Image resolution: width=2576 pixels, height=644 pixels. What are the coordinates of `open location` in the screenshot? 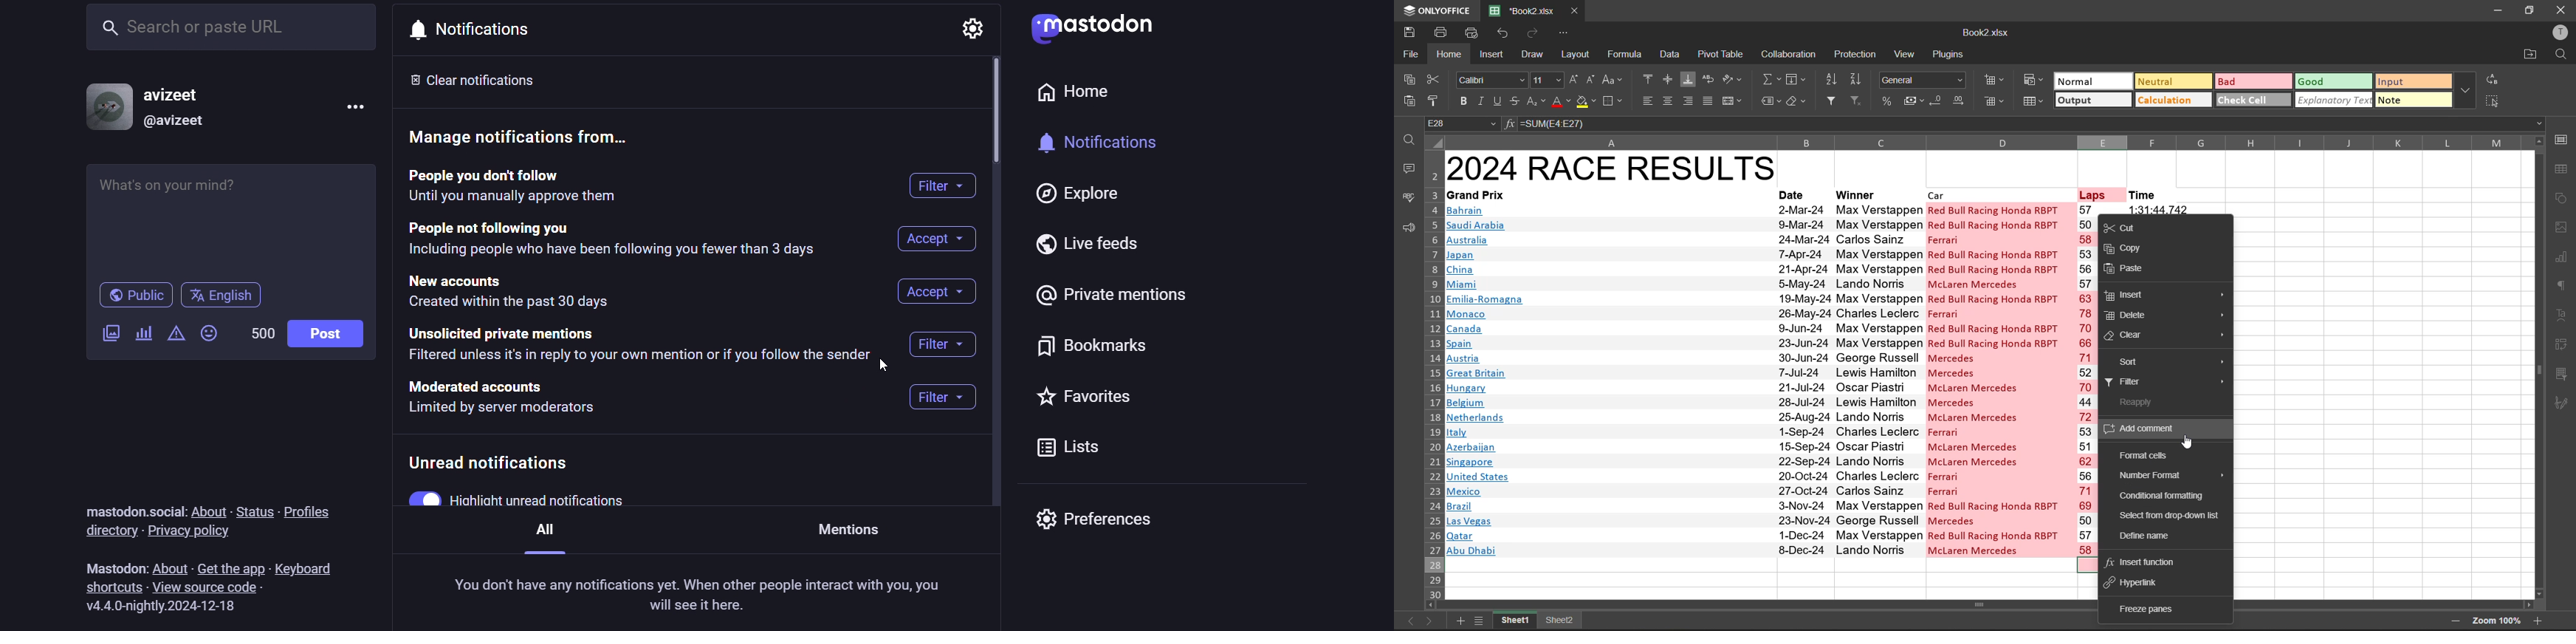 It's located at (2531, 54).